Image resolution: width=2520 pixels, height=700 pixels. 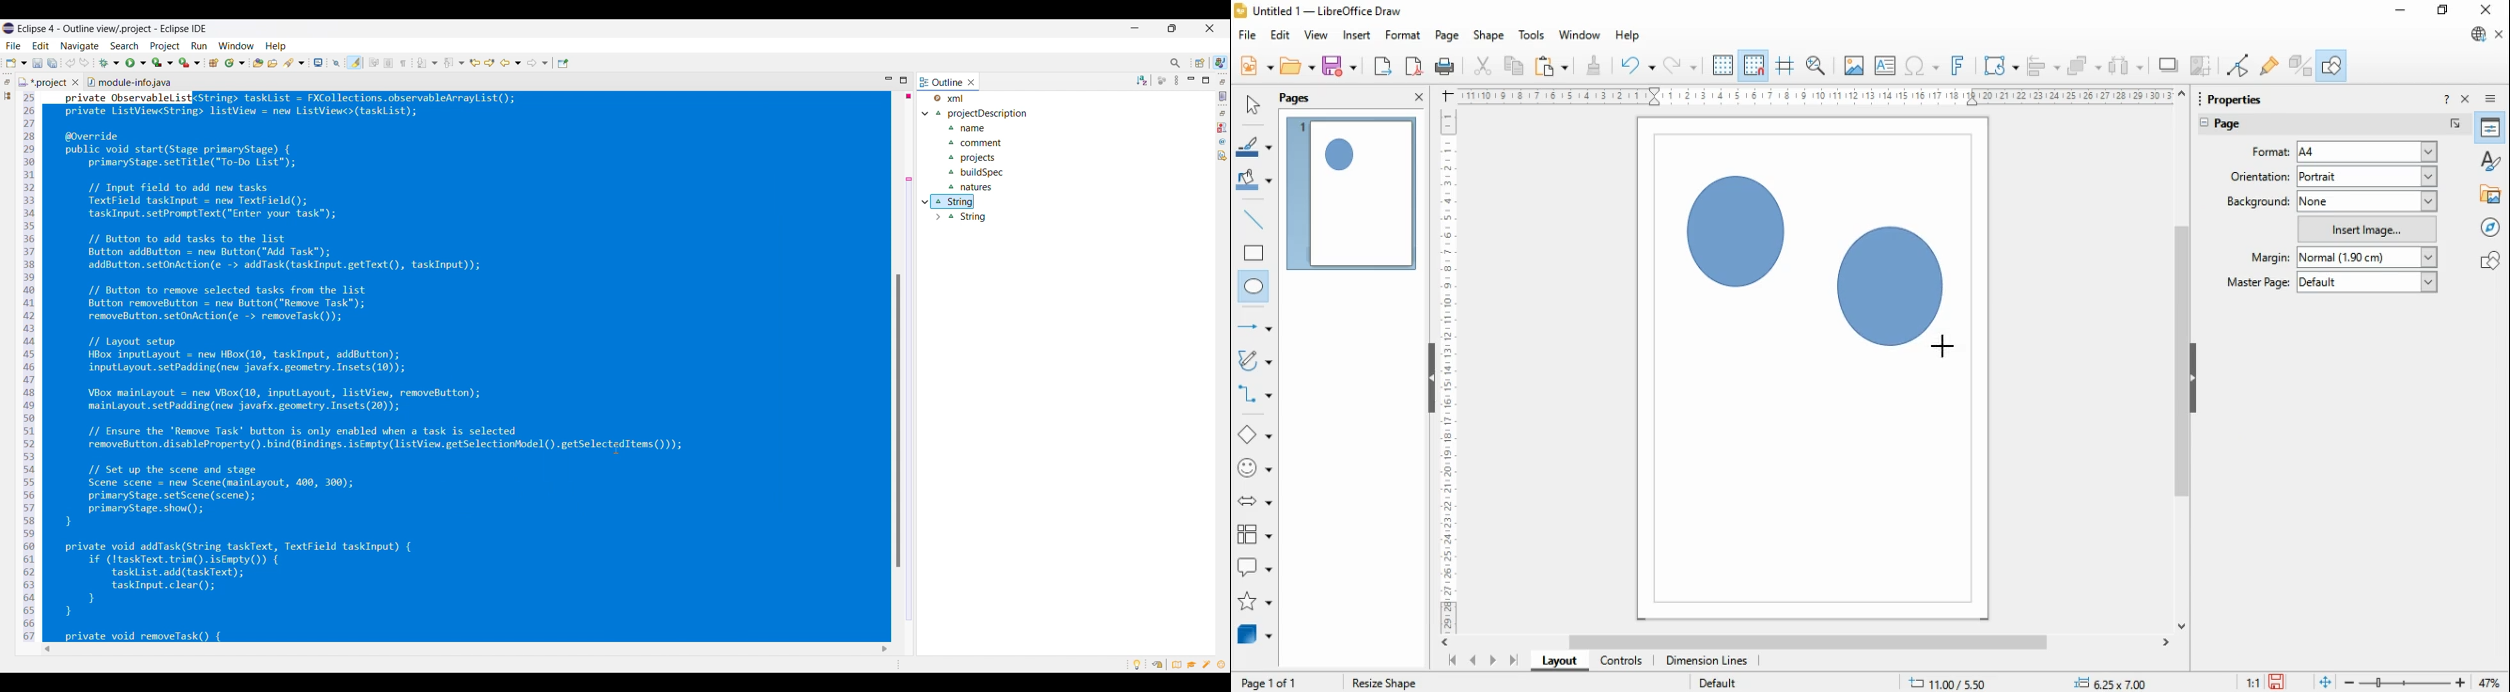 I want to click on Resize shape, so click(x=1384, y=680).